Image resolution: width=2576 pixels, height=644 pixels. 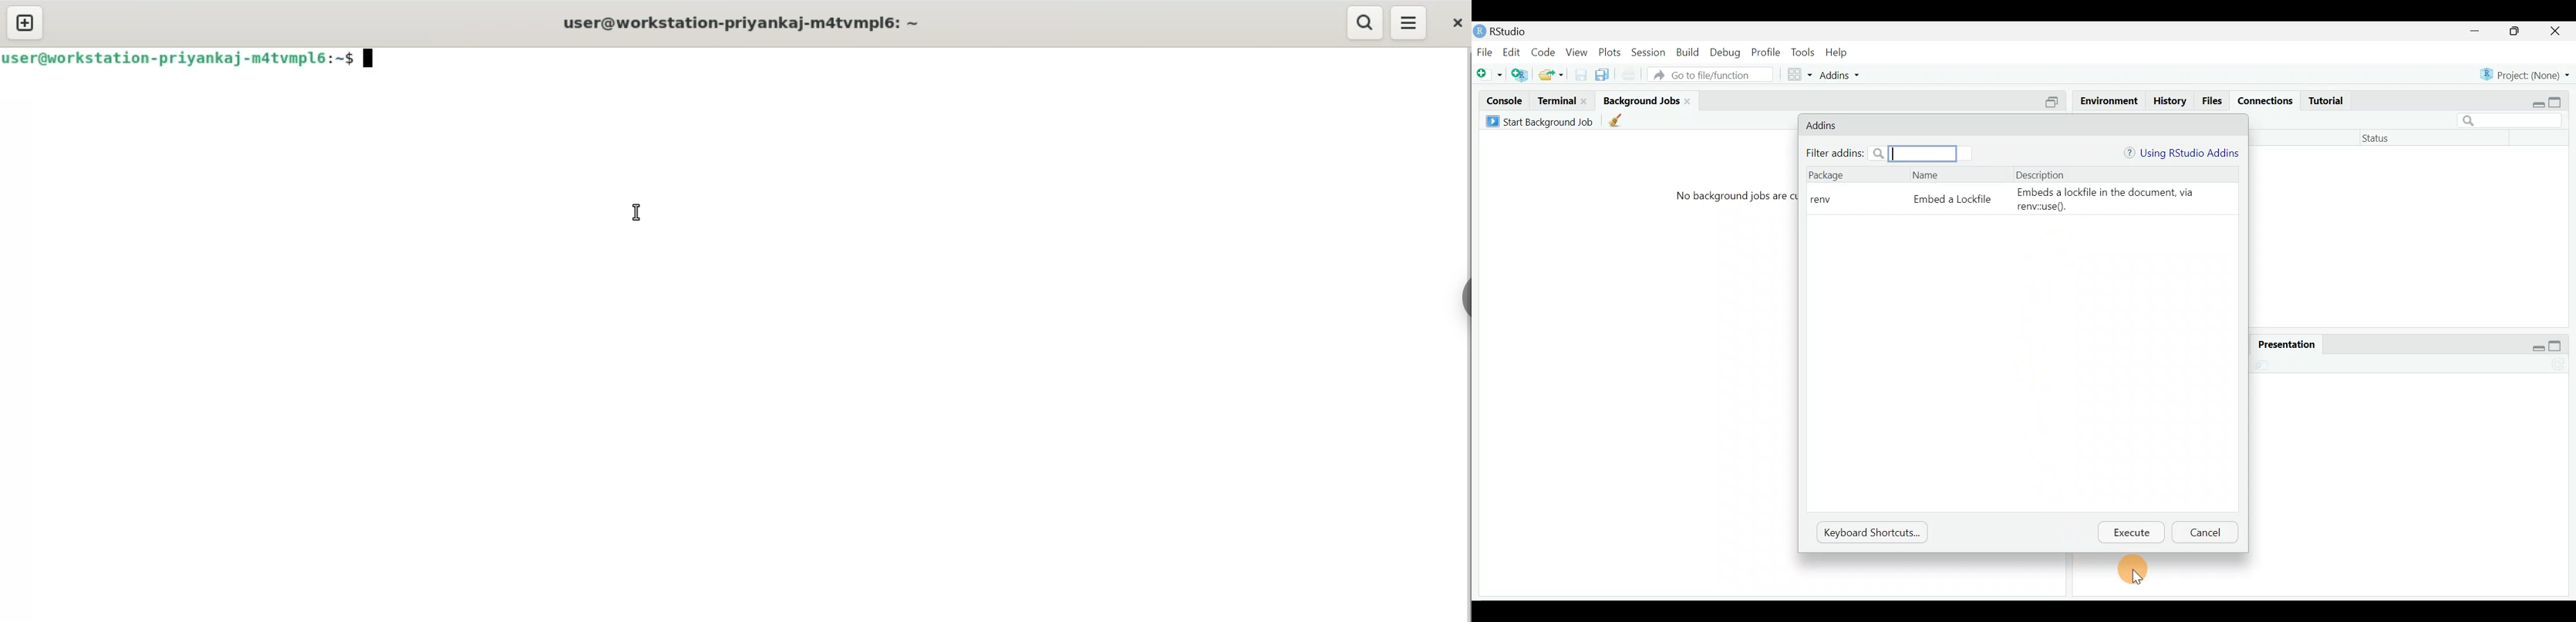 What do you see at coordinates (2384, 139) in the screenshot?
I see `Status` at bounding box center [2384, 139].